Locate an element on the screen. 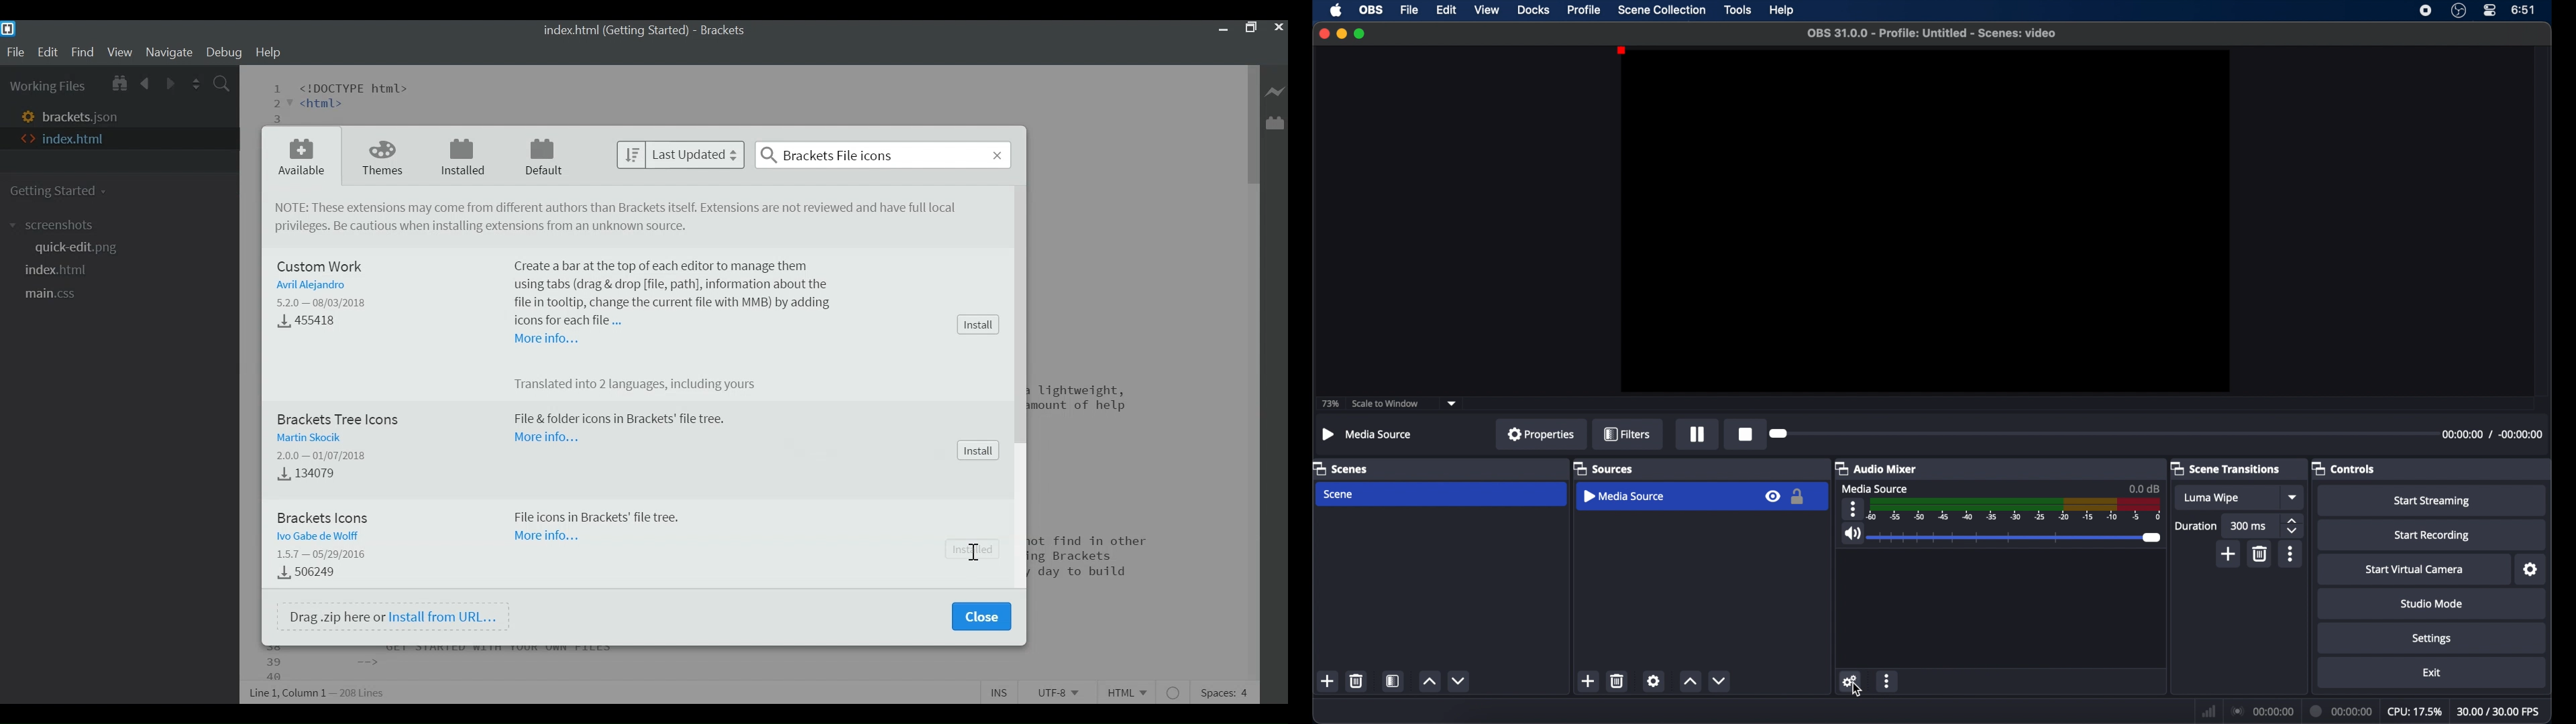 The image size is (2576, 728). Restore is located at coordinates (1250, 29).